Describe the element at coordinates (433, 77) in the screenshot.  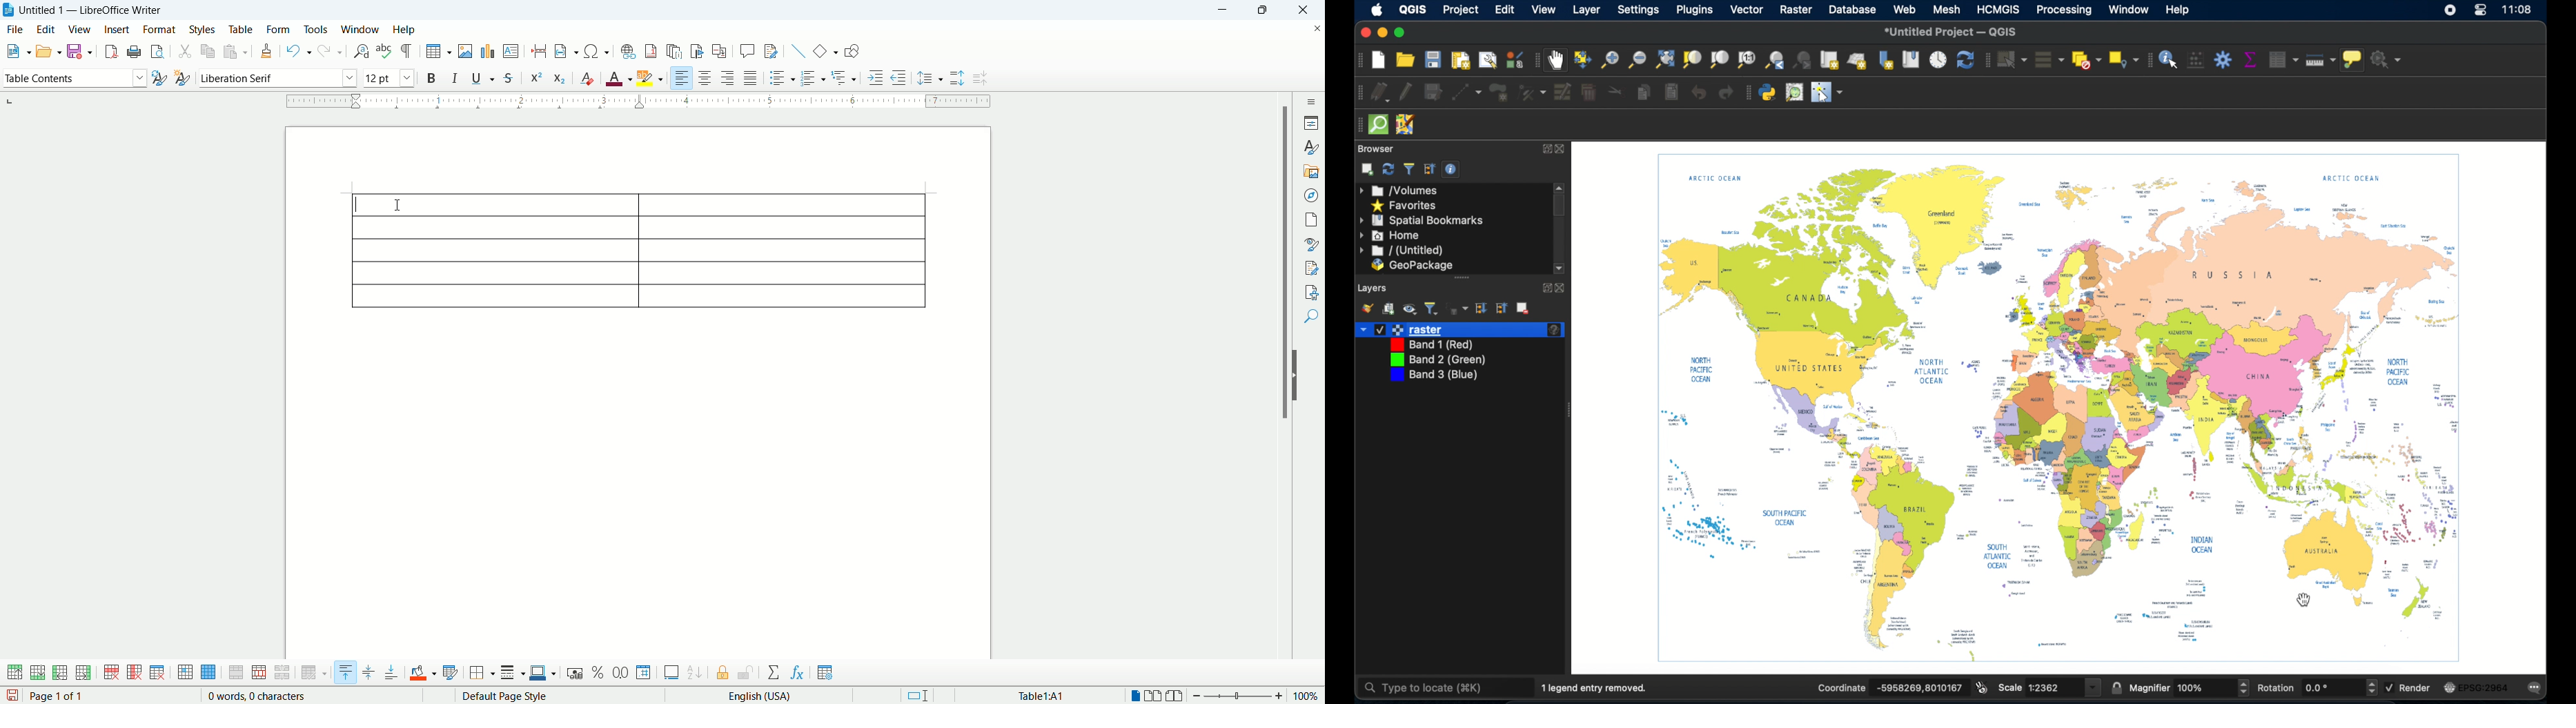
I see `bold` at that location.